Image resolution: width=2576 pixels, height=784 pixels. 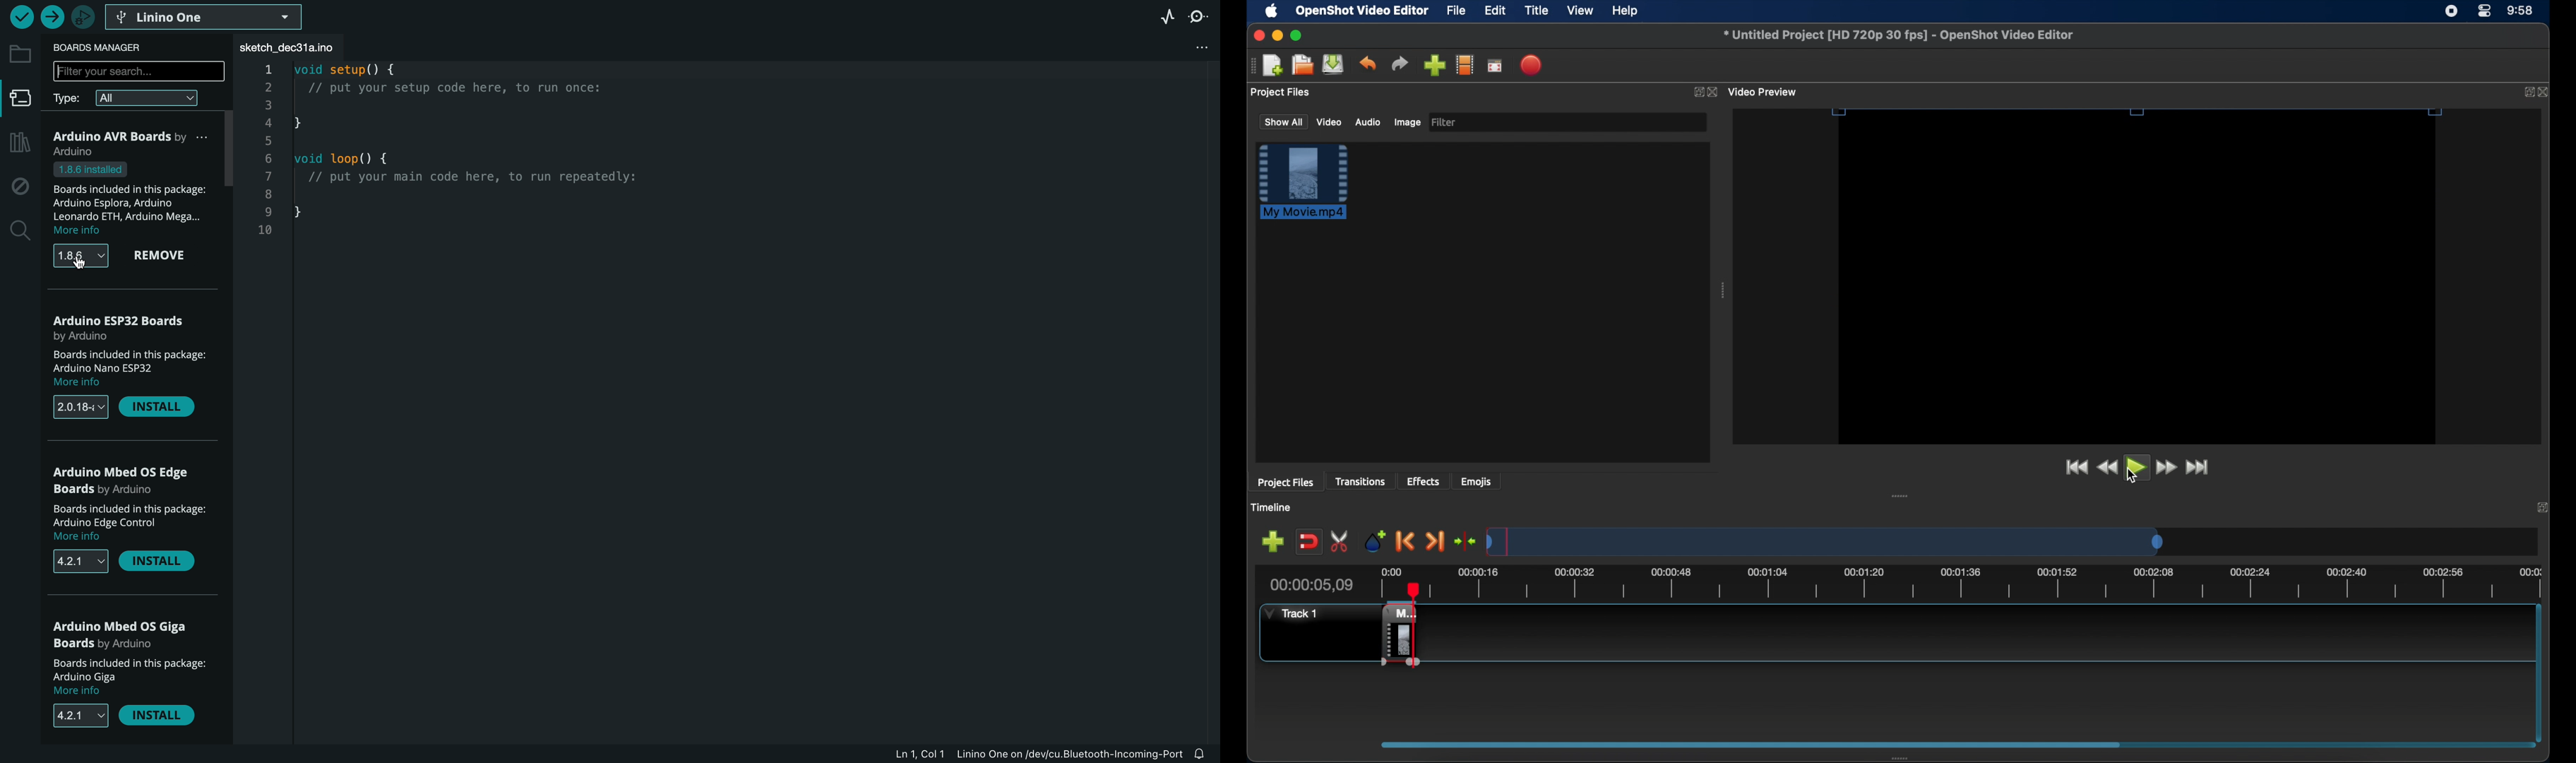 I want to click on file, so click(x=1457, y=11).